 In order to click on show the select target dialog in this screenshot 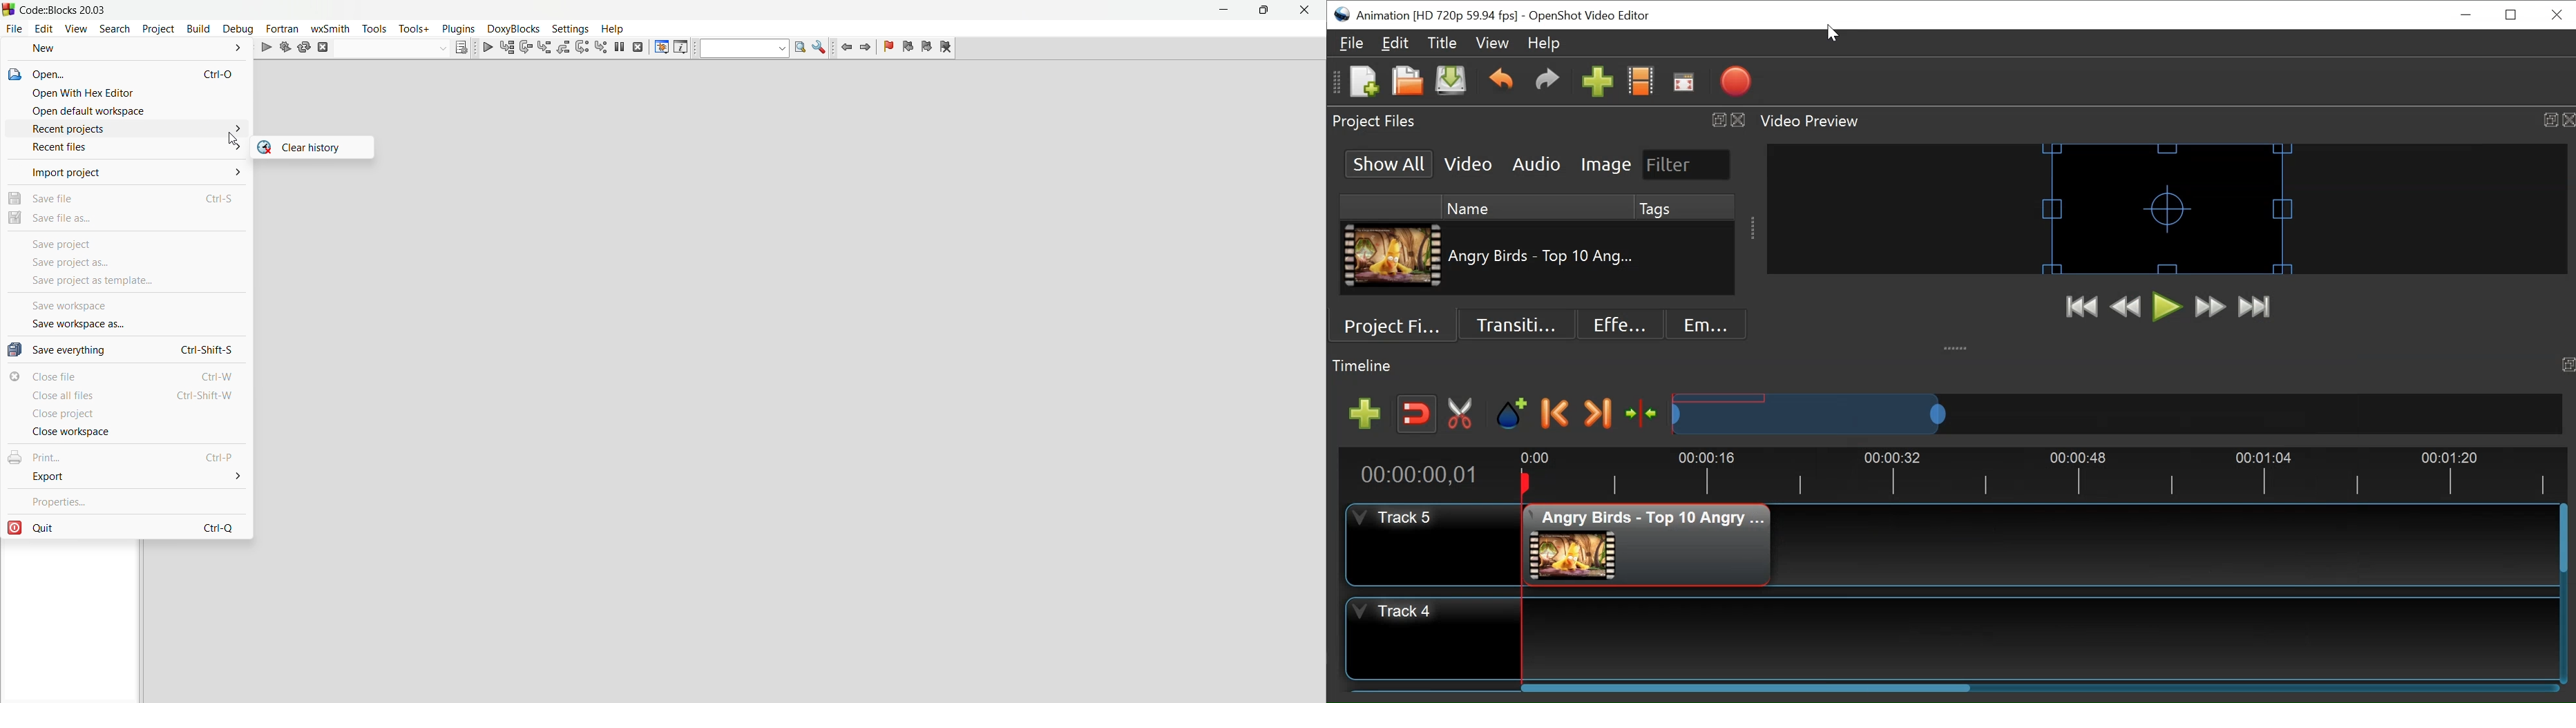, I will do `click(463, 49)`.